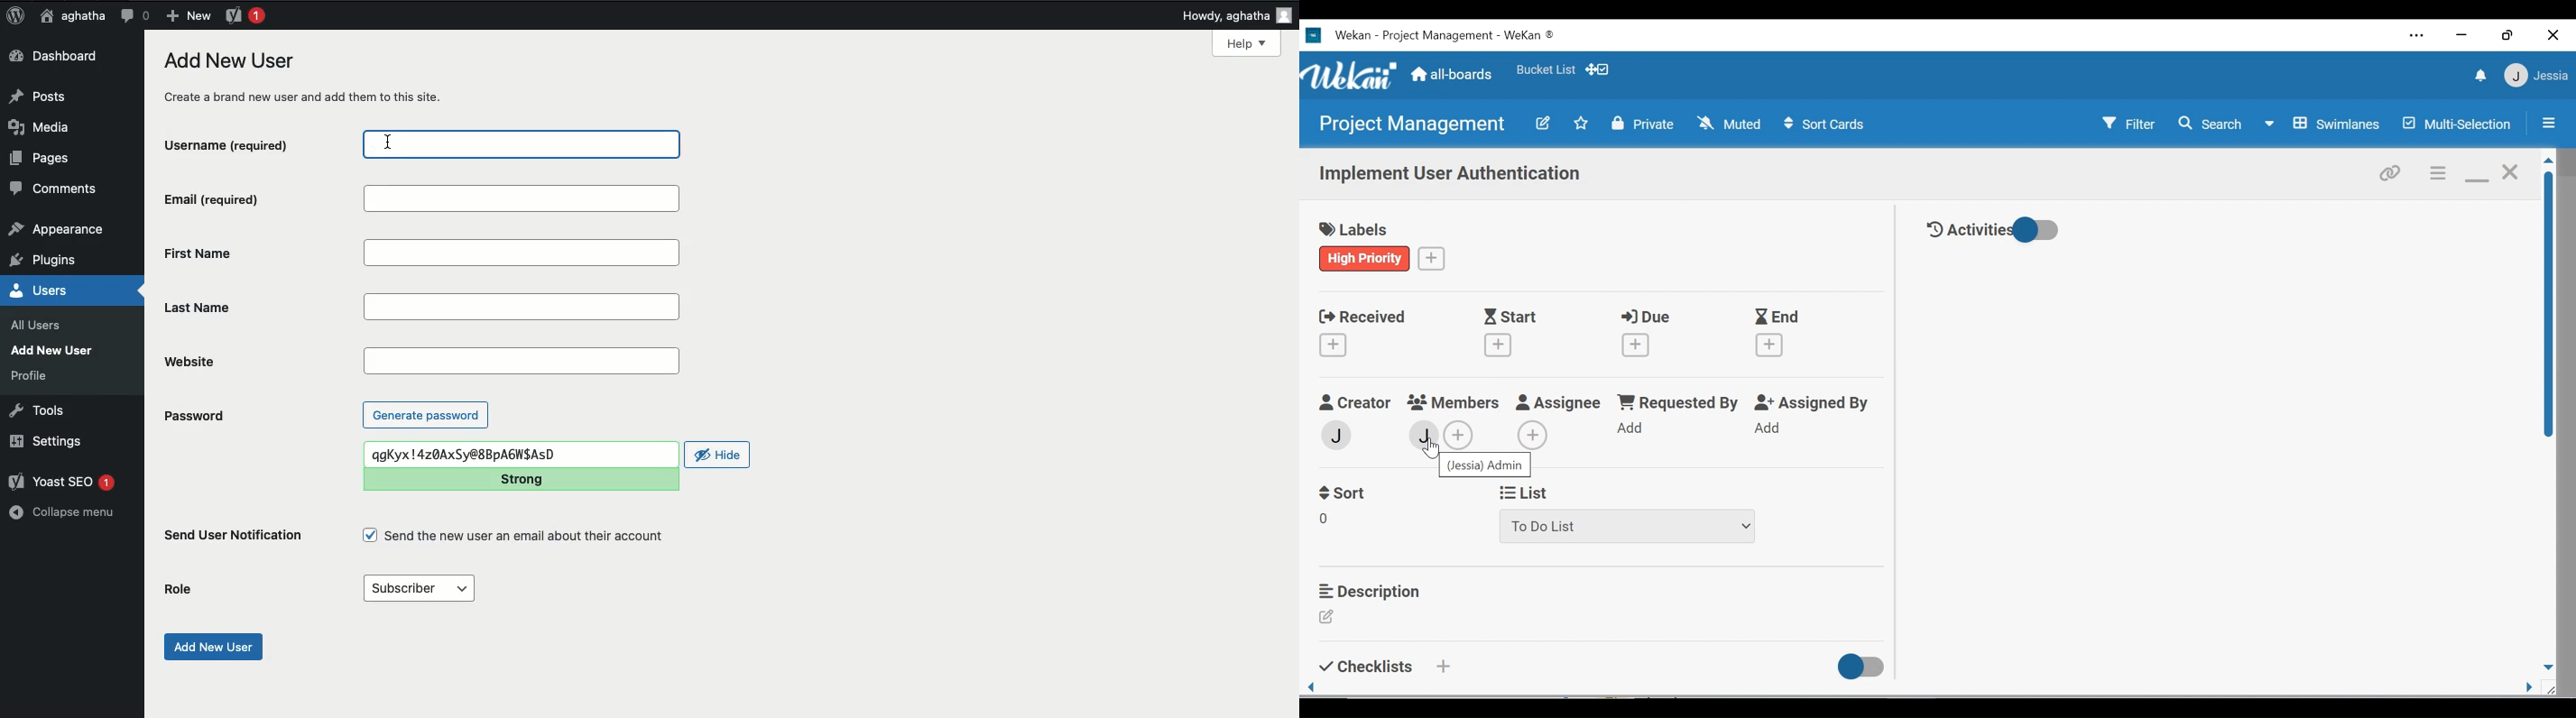 This screenshot has height=728, width=2576. What do you see at coordinates (1414, 125) in the screenshot?
I see `Project Management` at bounding box center [1414, 125].